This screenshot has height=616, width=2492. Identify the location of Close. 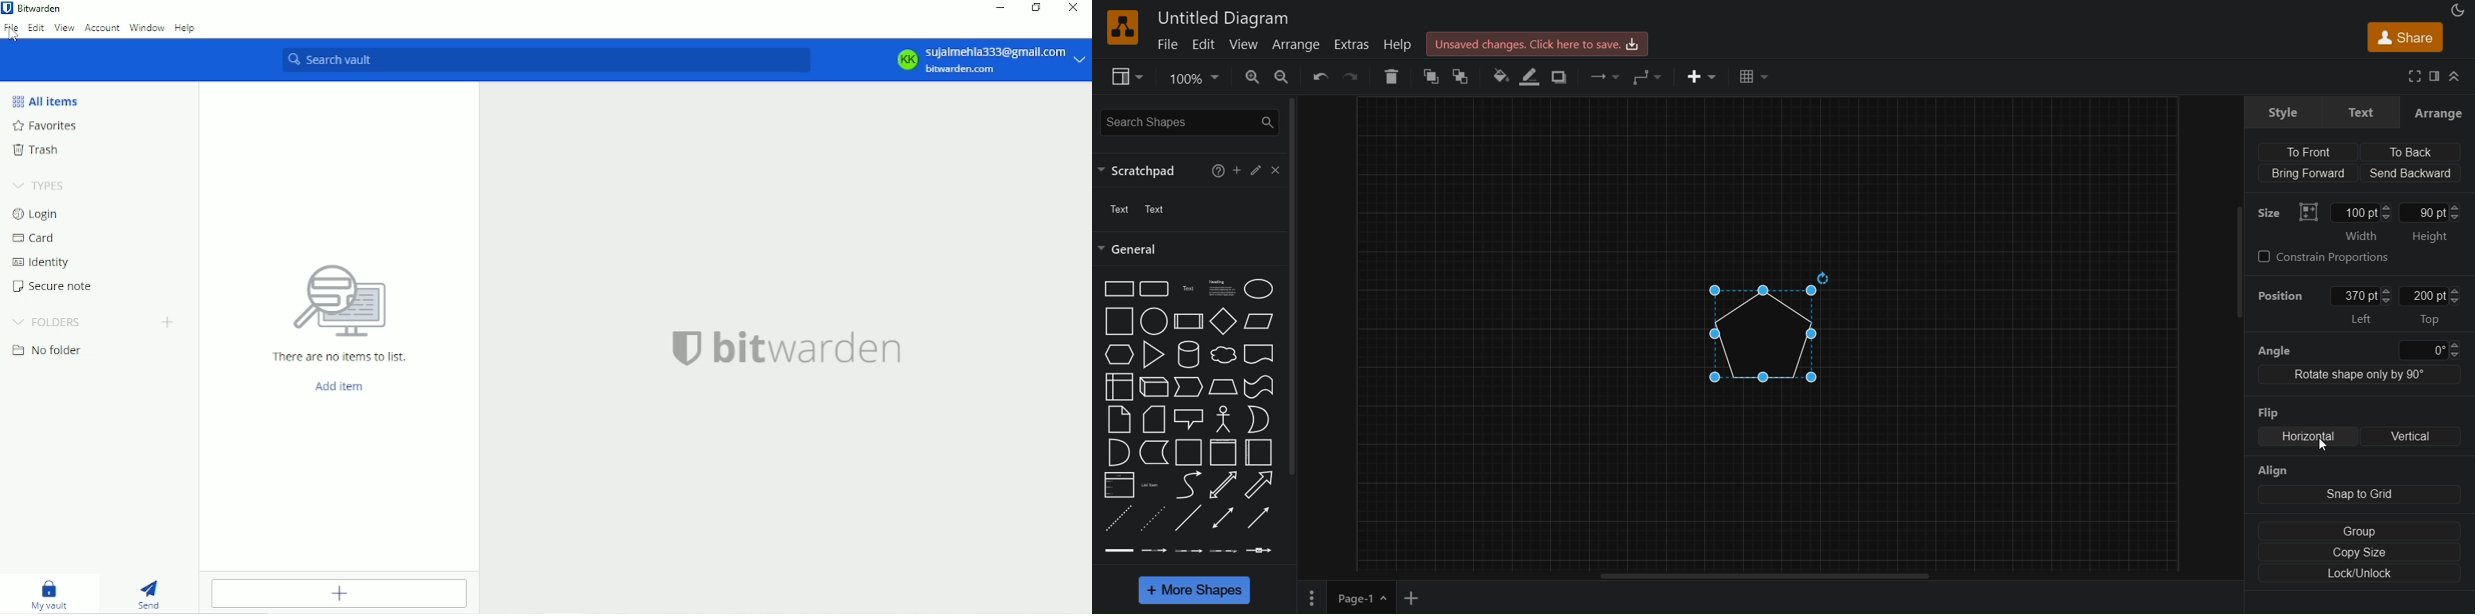
(1074, 9).